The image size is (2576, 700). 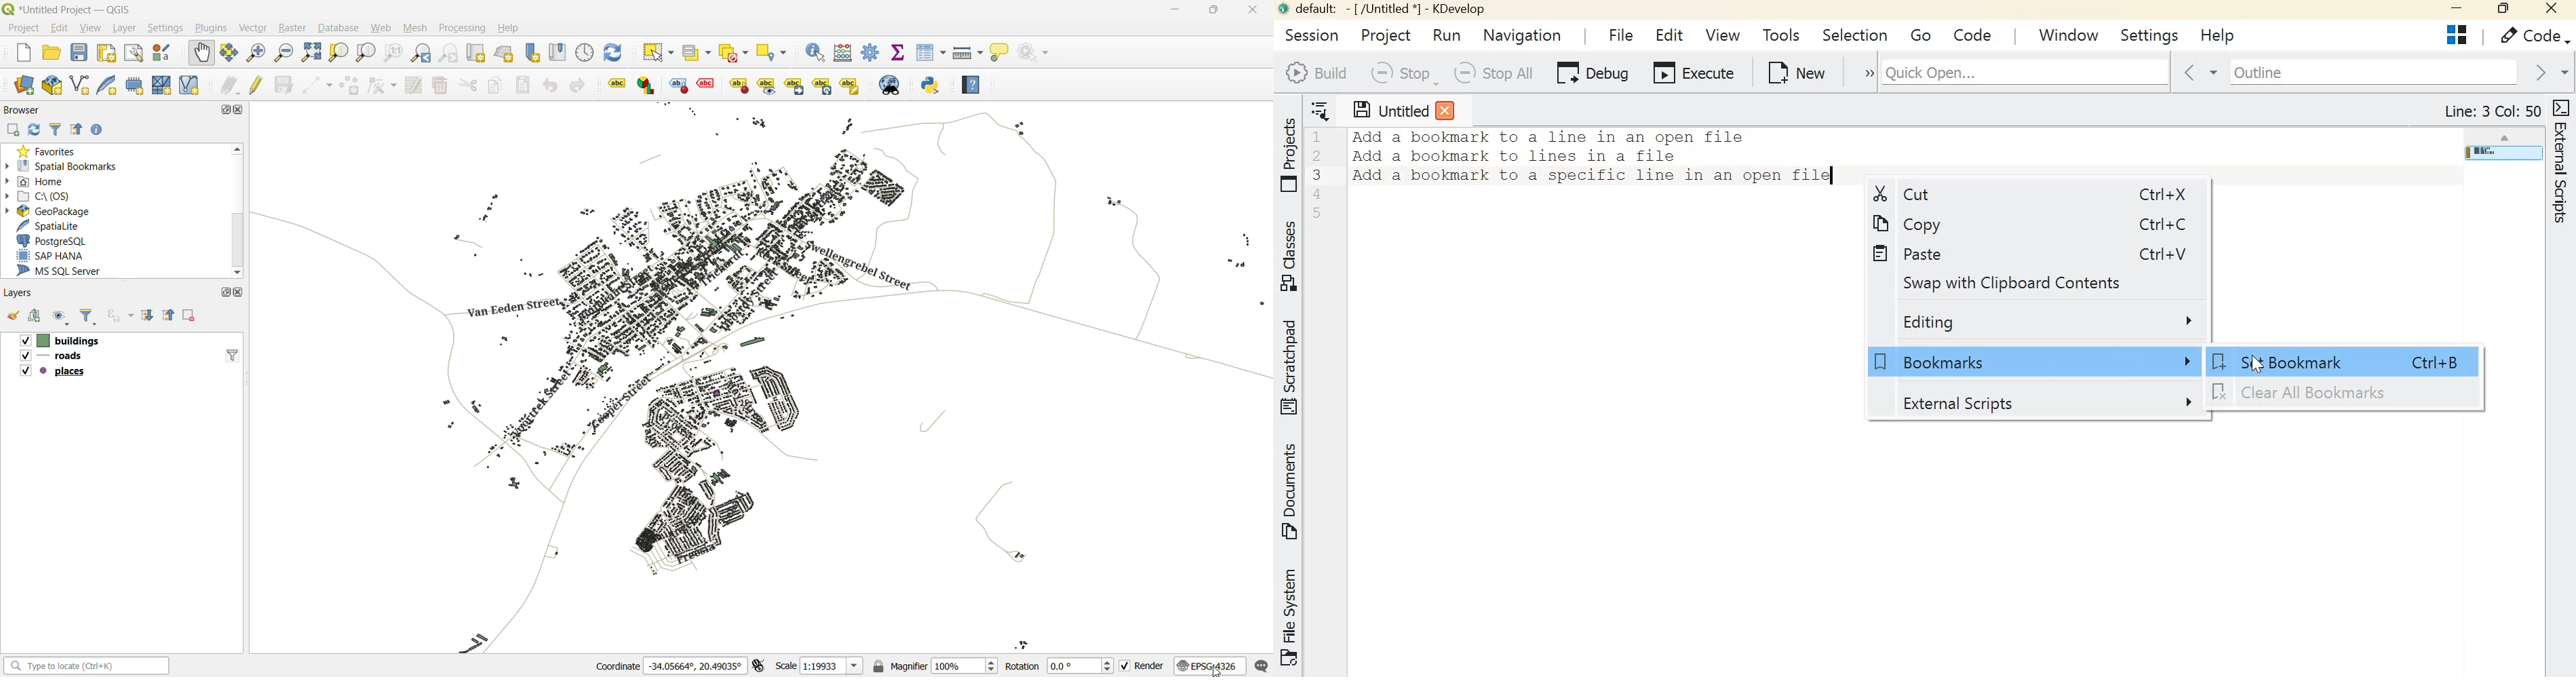 I want to click on collapse all, so click(x=169, y=316).